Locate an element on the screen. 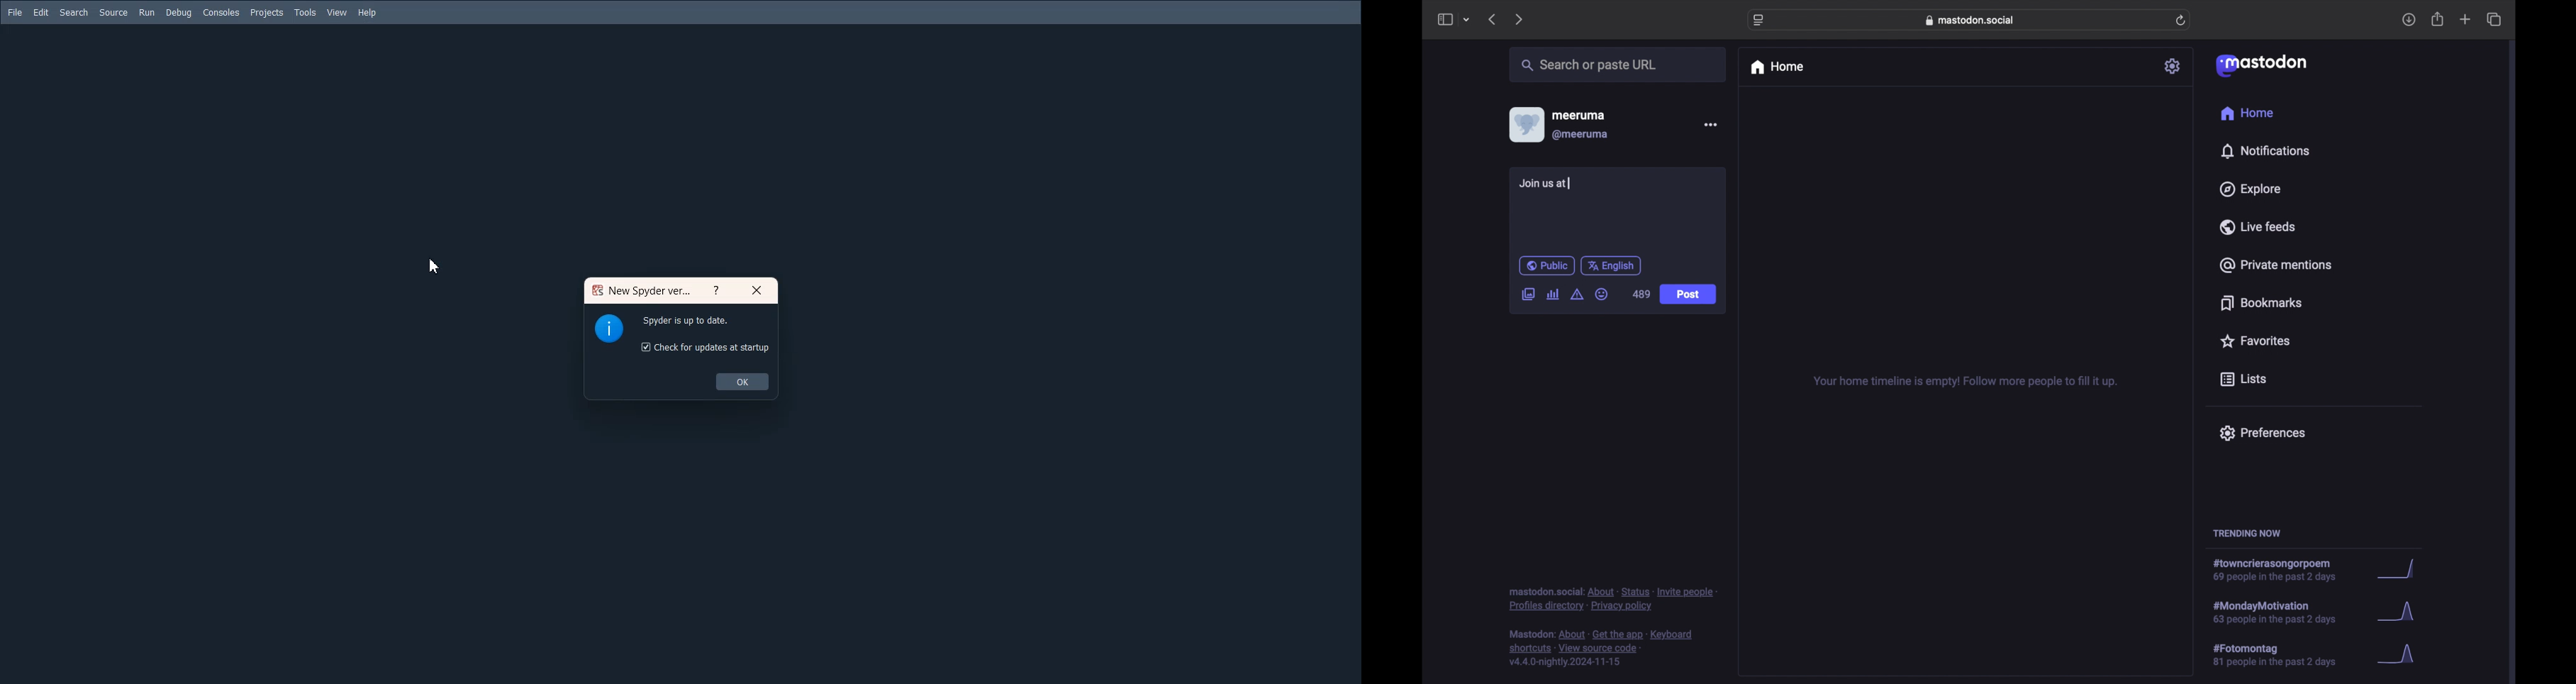  File is located at coordinates (13, 13).